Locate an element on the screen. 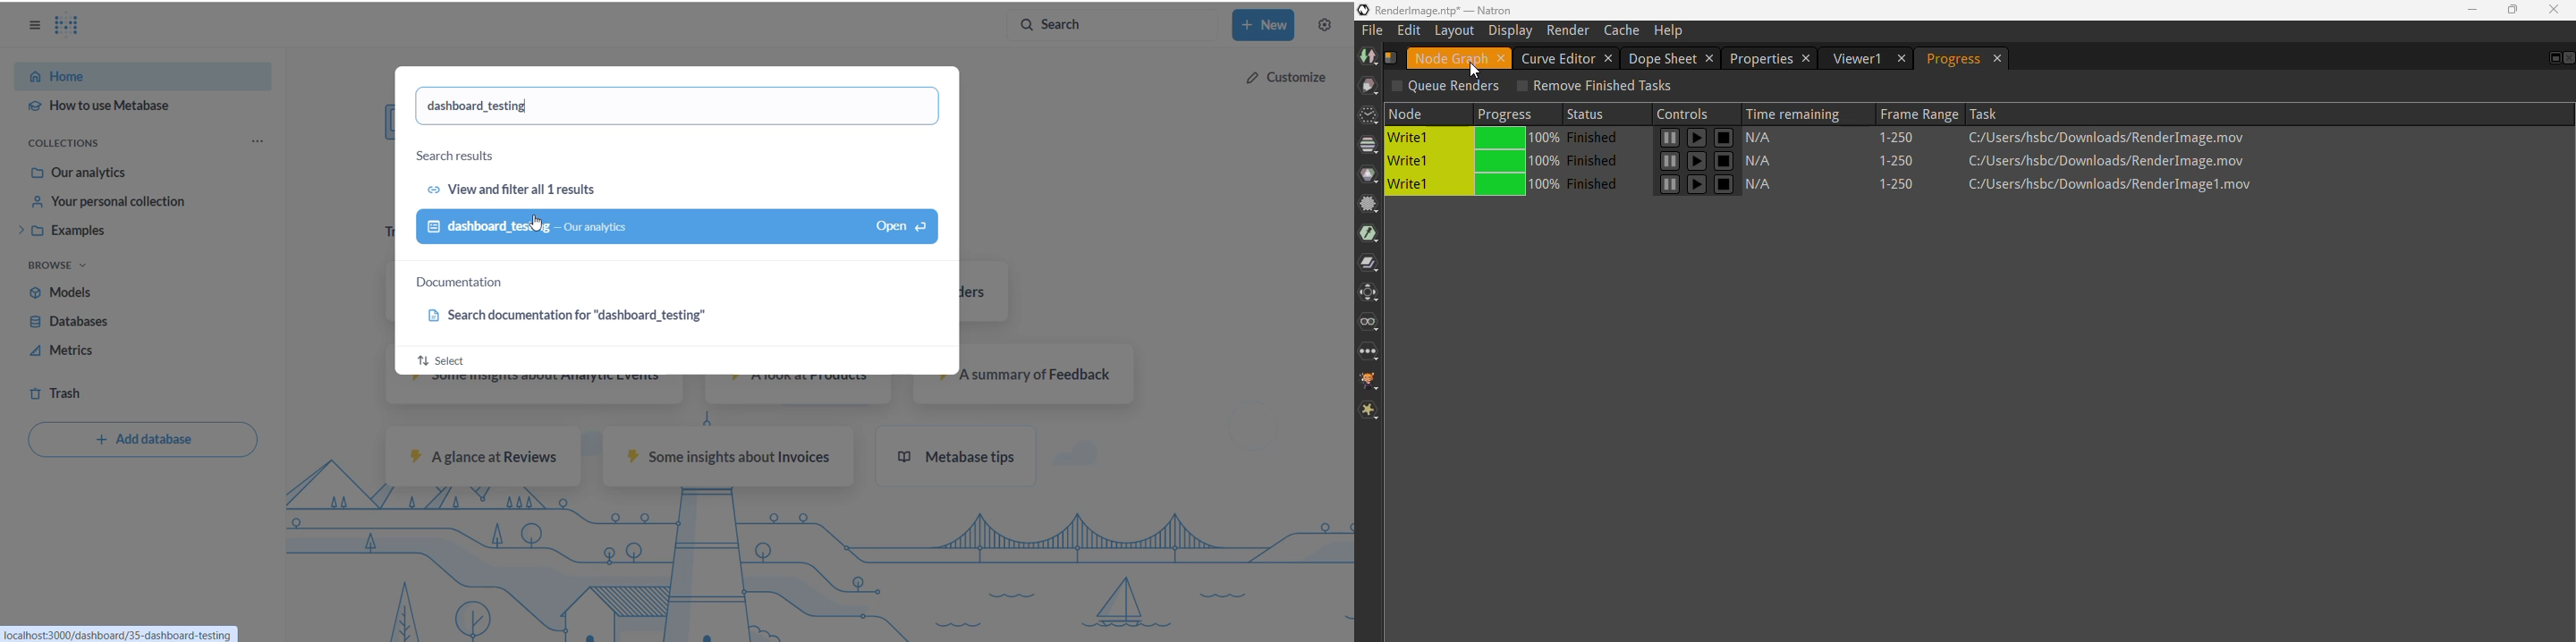  A glance at reviews sample is located at coordinates (483, 456).